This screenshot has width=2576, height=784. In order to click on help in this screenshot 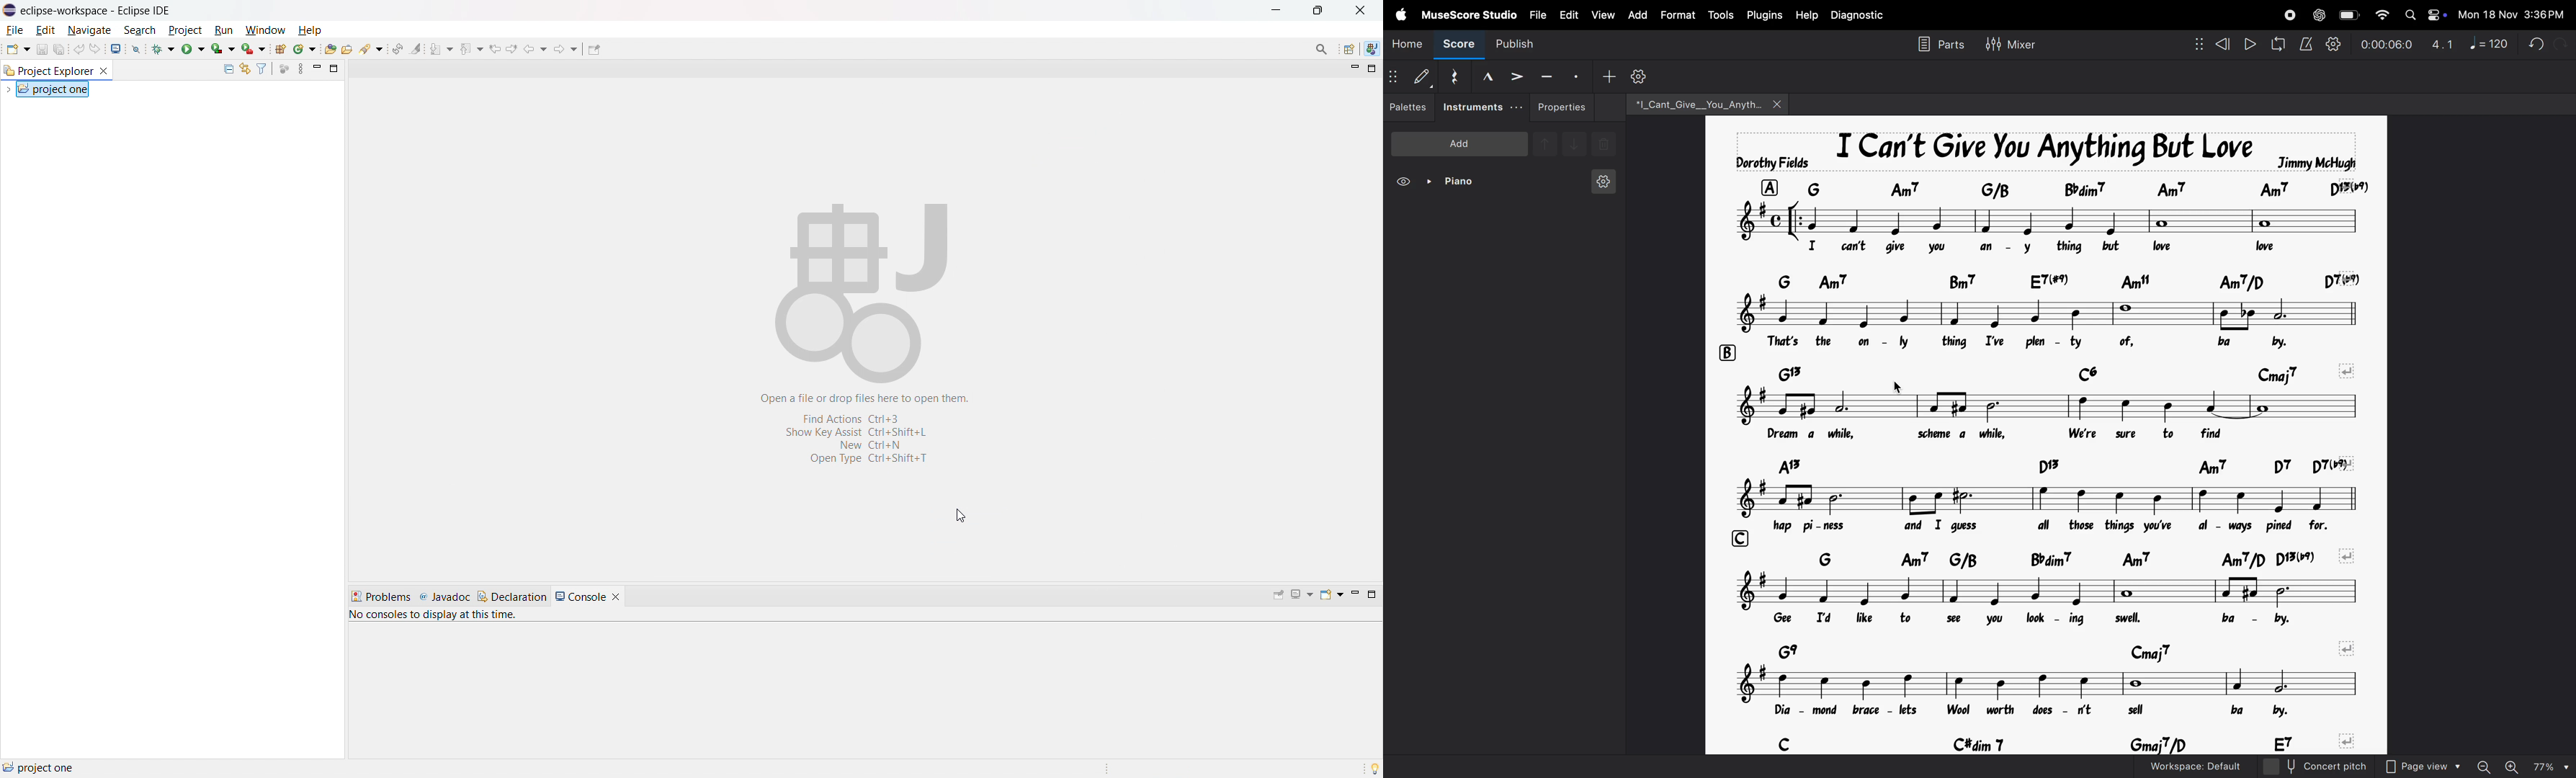, I will do `click(1805, 14)`.